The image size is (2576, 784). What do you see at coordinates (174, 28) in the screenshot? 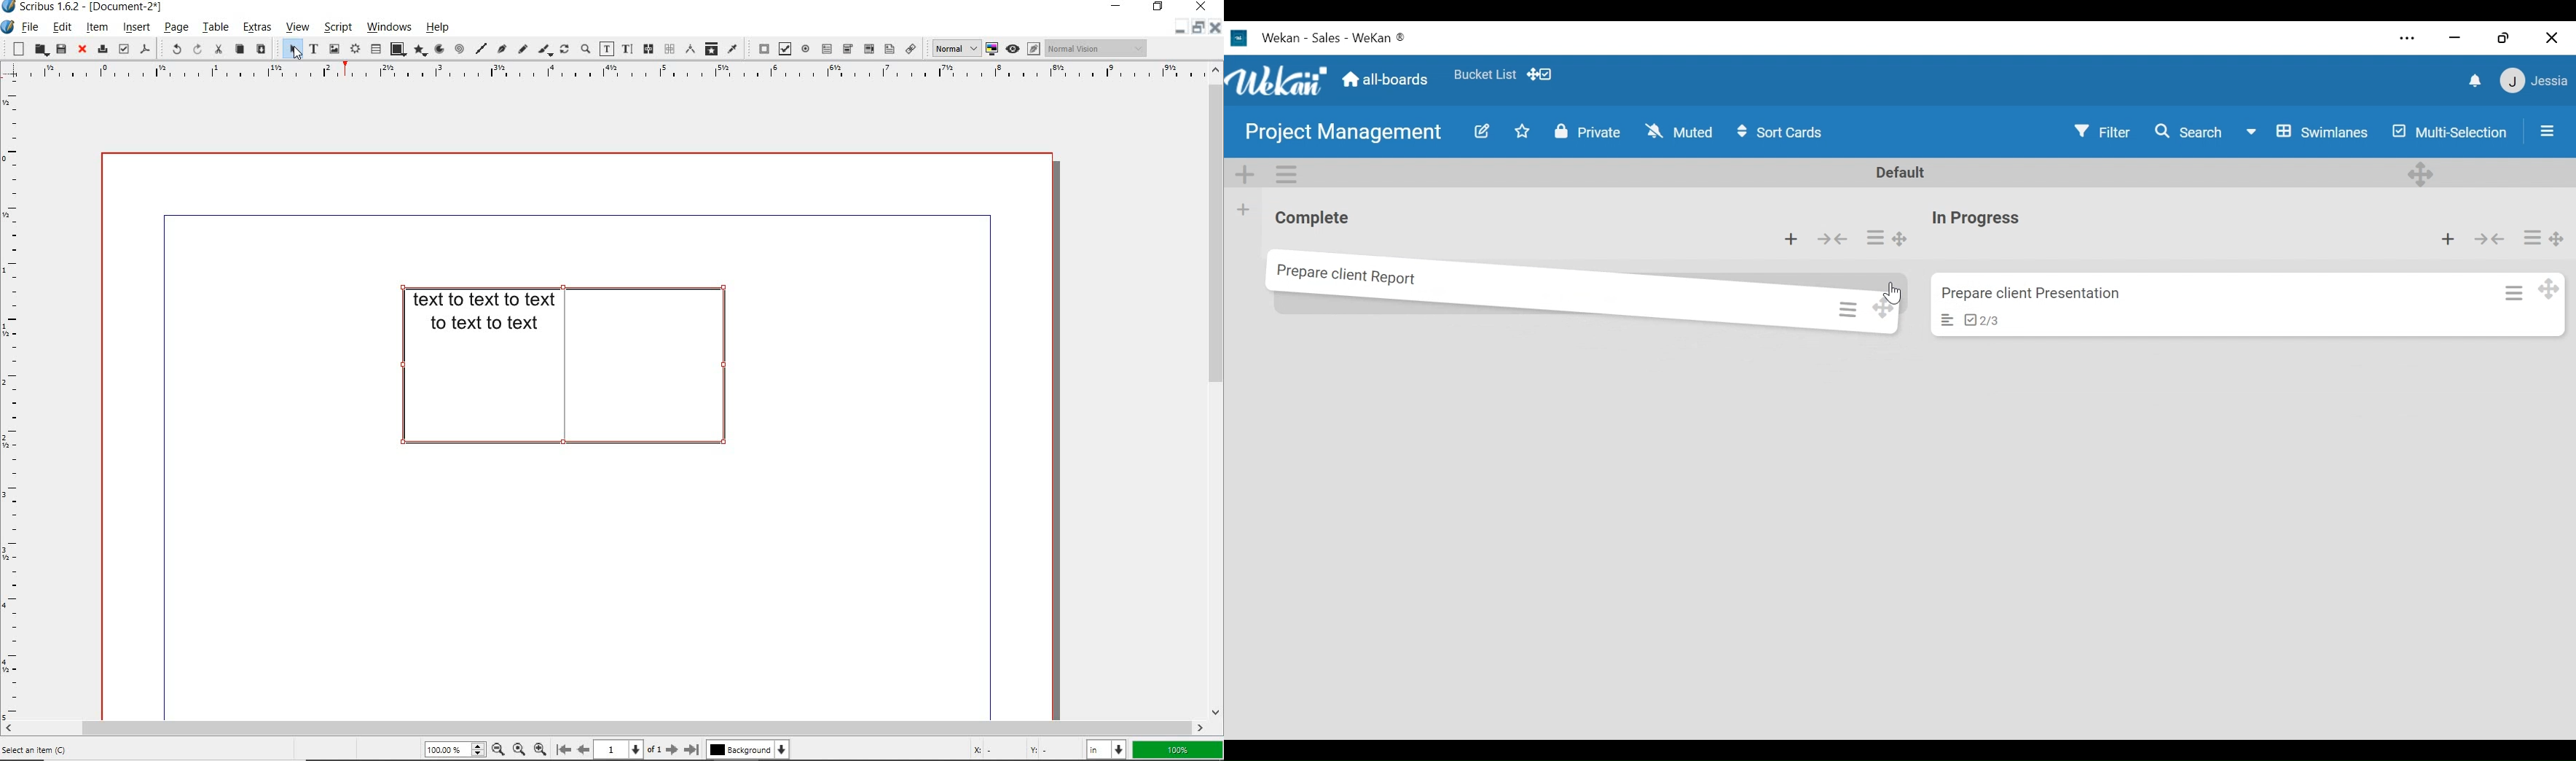
I see `page` at bounding box center [174, 28].